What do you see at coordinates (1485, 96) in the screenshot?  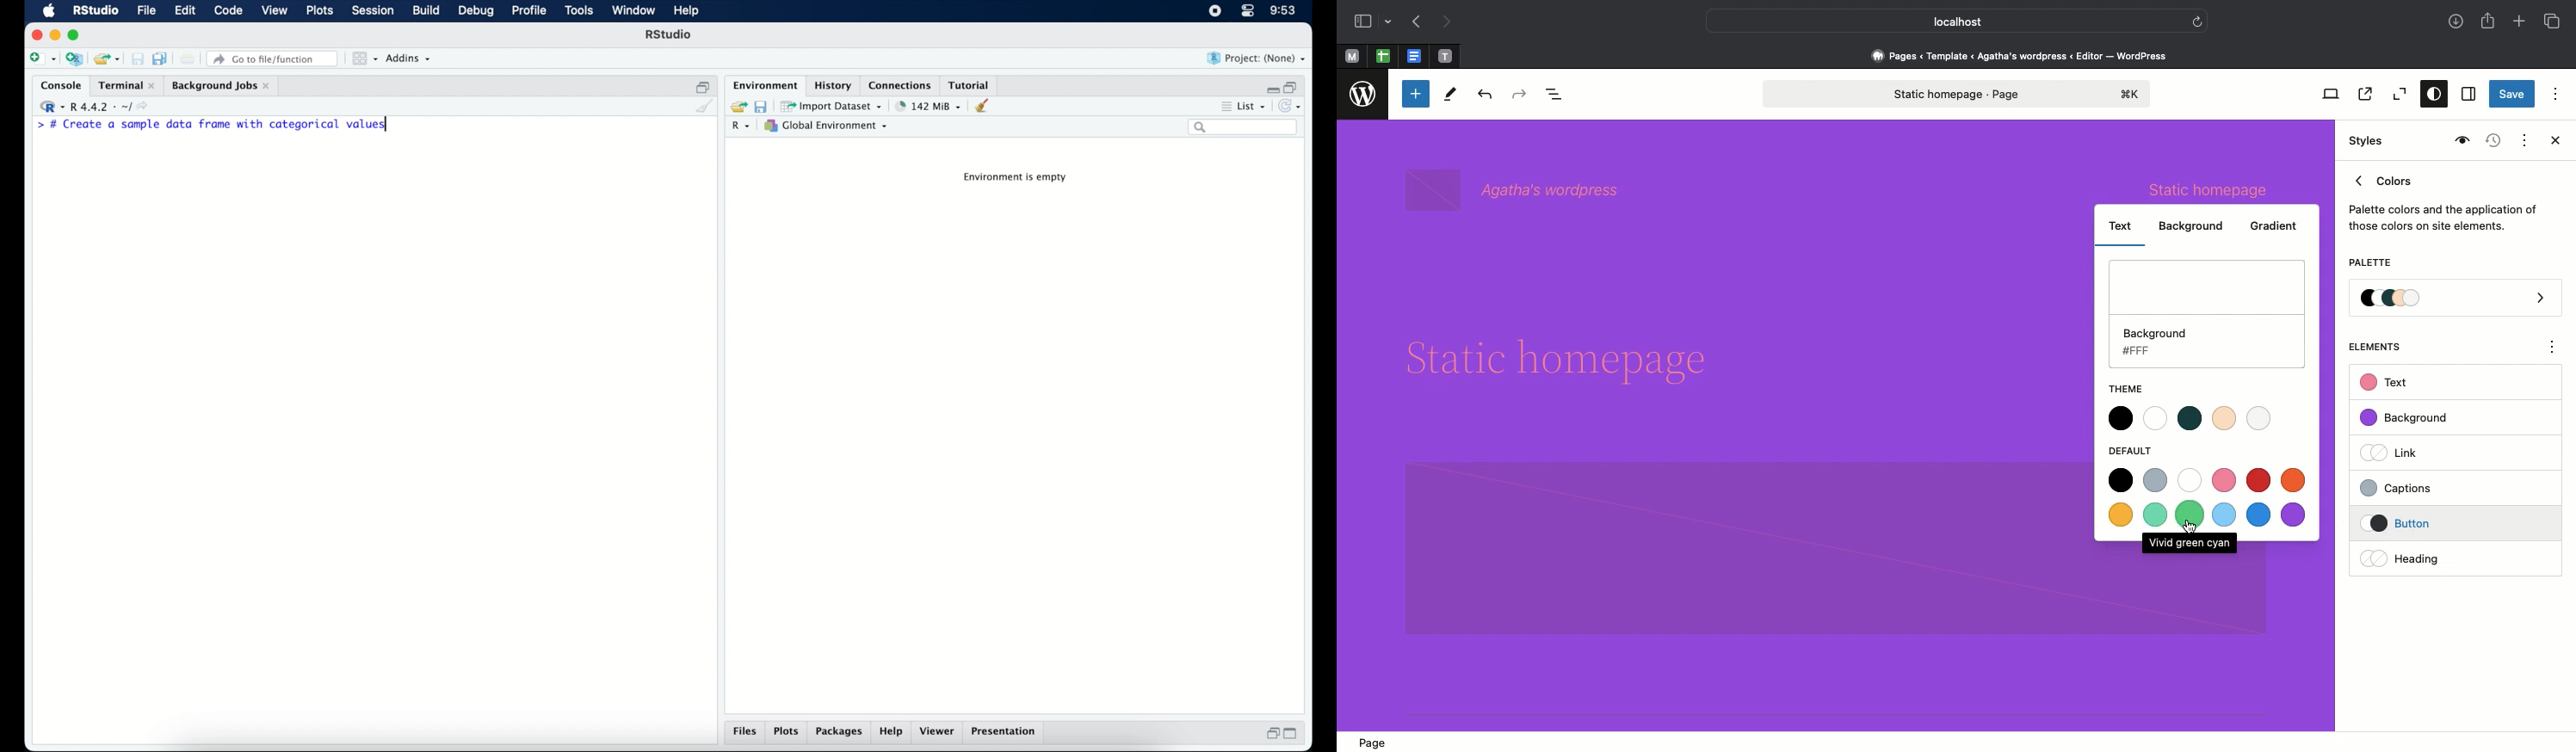 I see `Undo` at bounding box center [1485, 96].